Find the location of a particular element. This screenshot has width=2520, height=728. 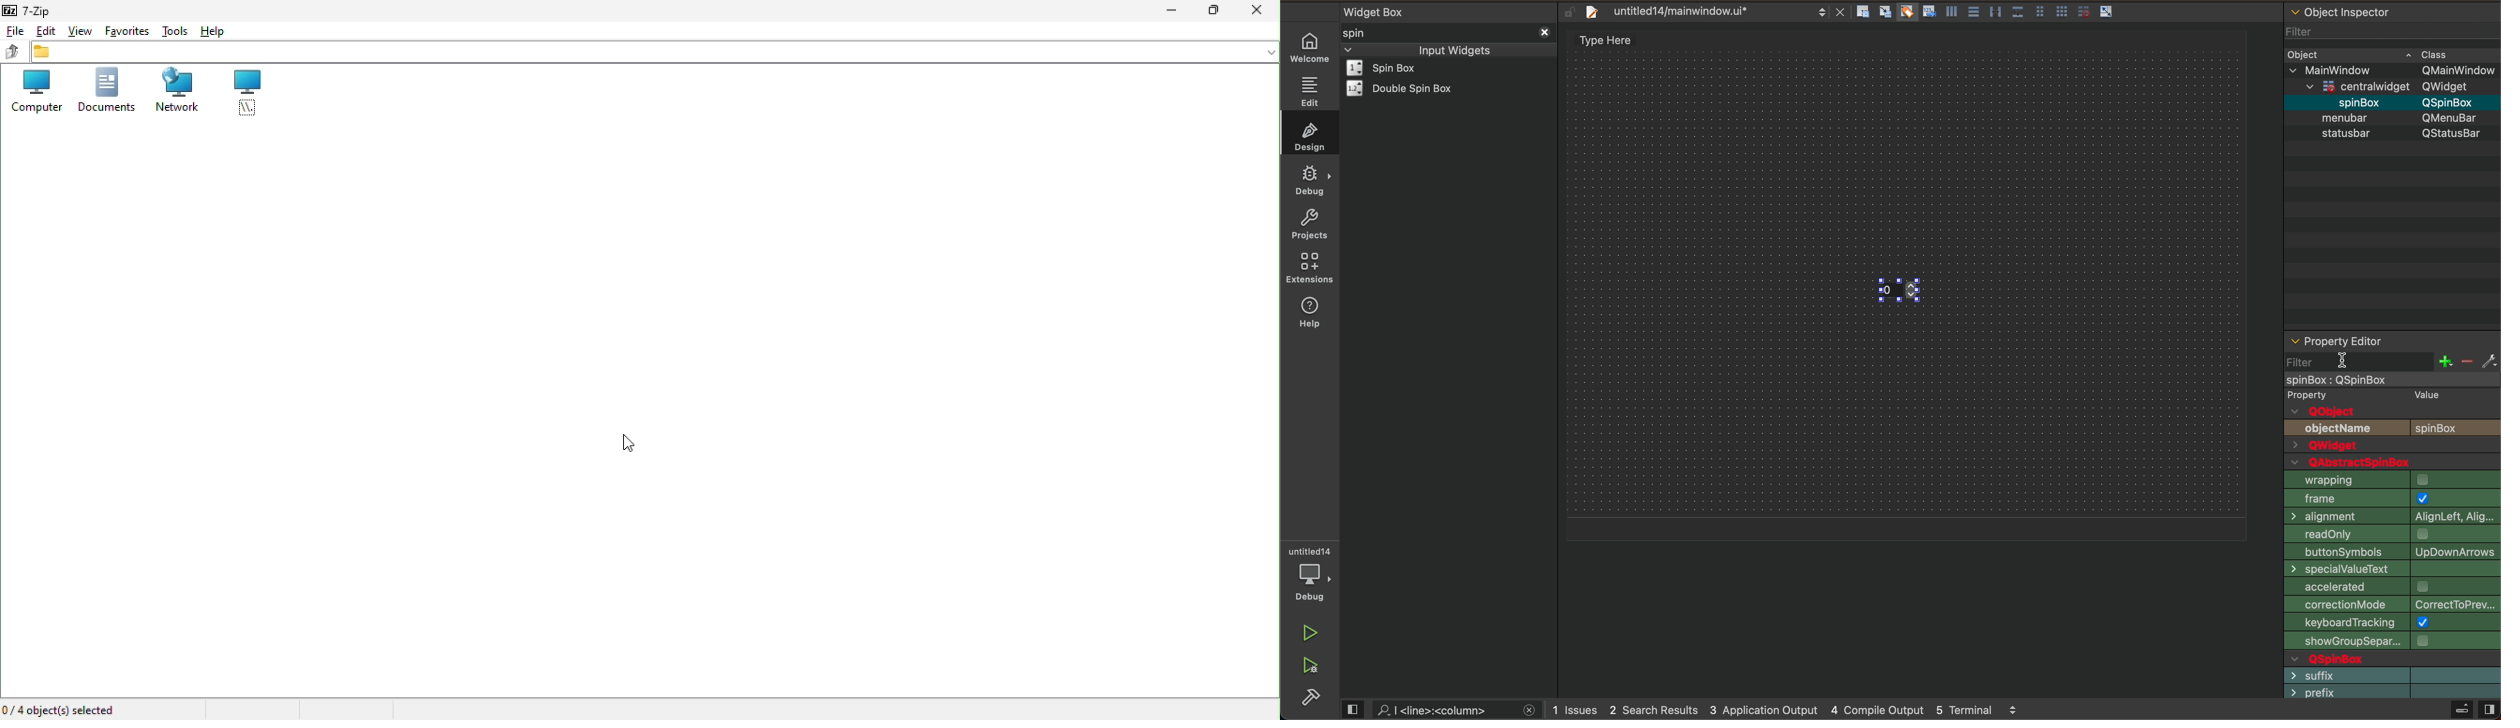

Mouse is located at coordinates (627, 445).